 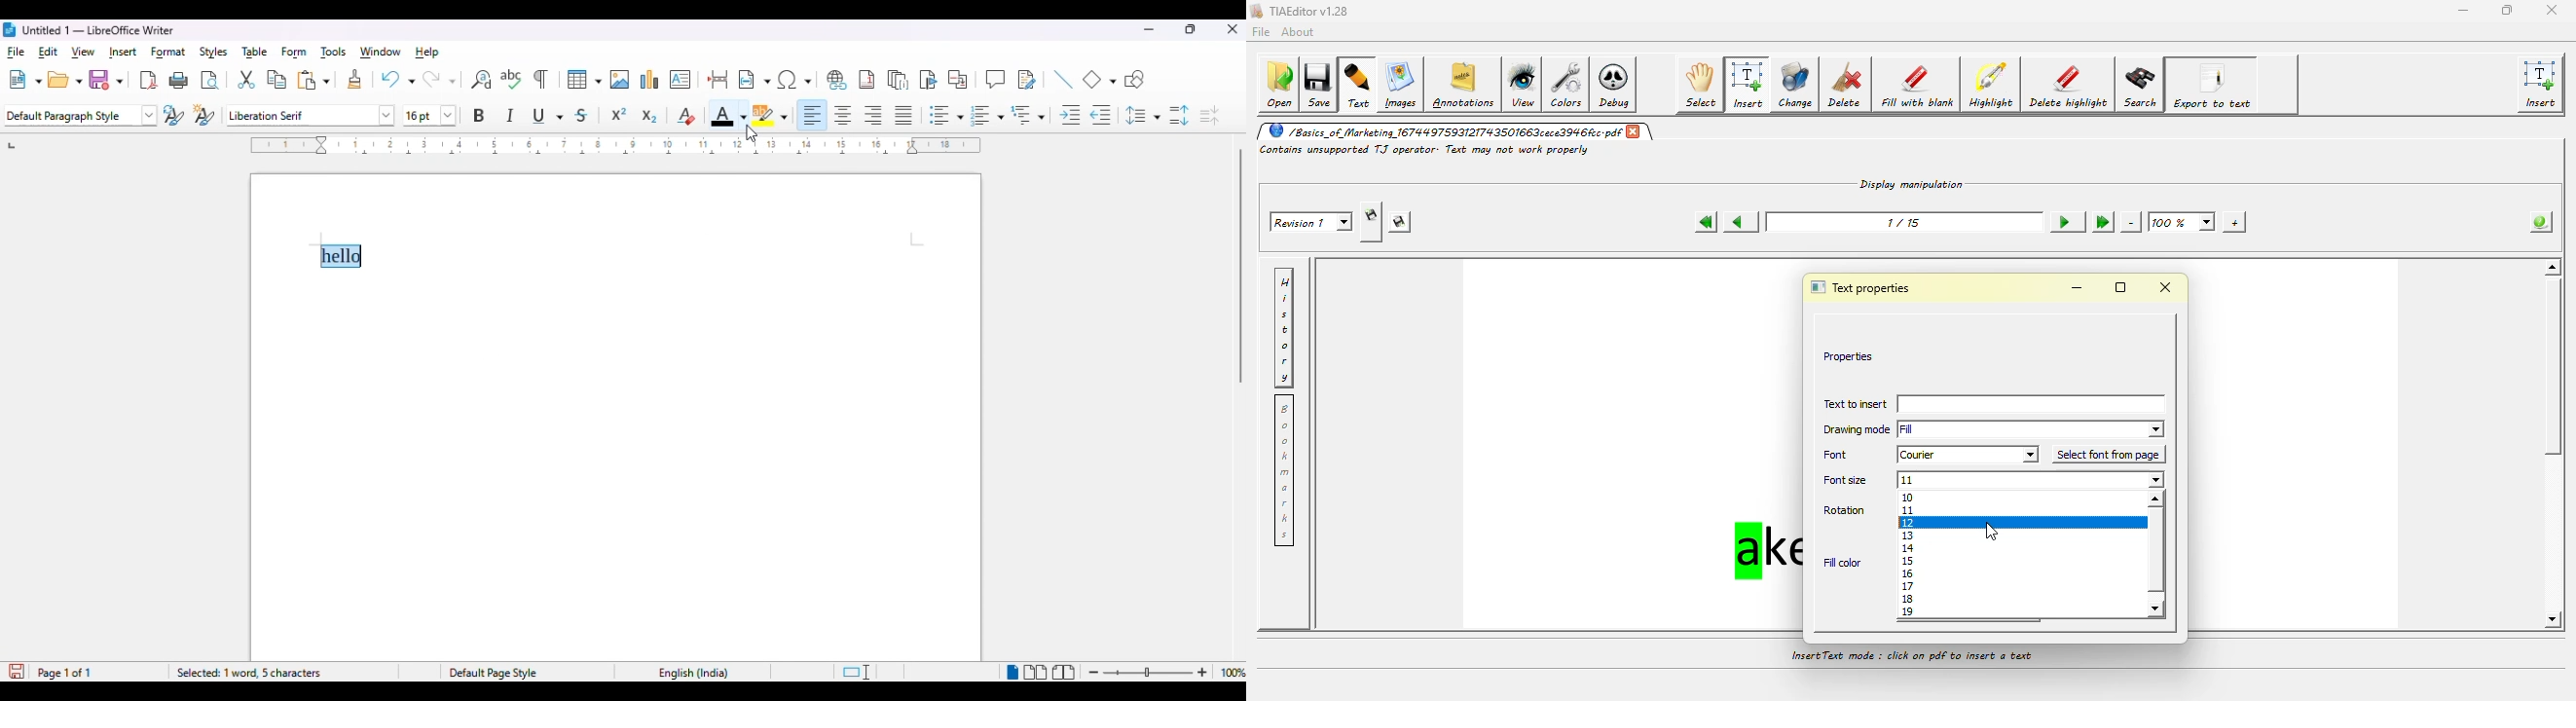 What do you see at coordinates (866, 80) in the screenshot?
I see `insert footnote` at bounding box center [866, 80].